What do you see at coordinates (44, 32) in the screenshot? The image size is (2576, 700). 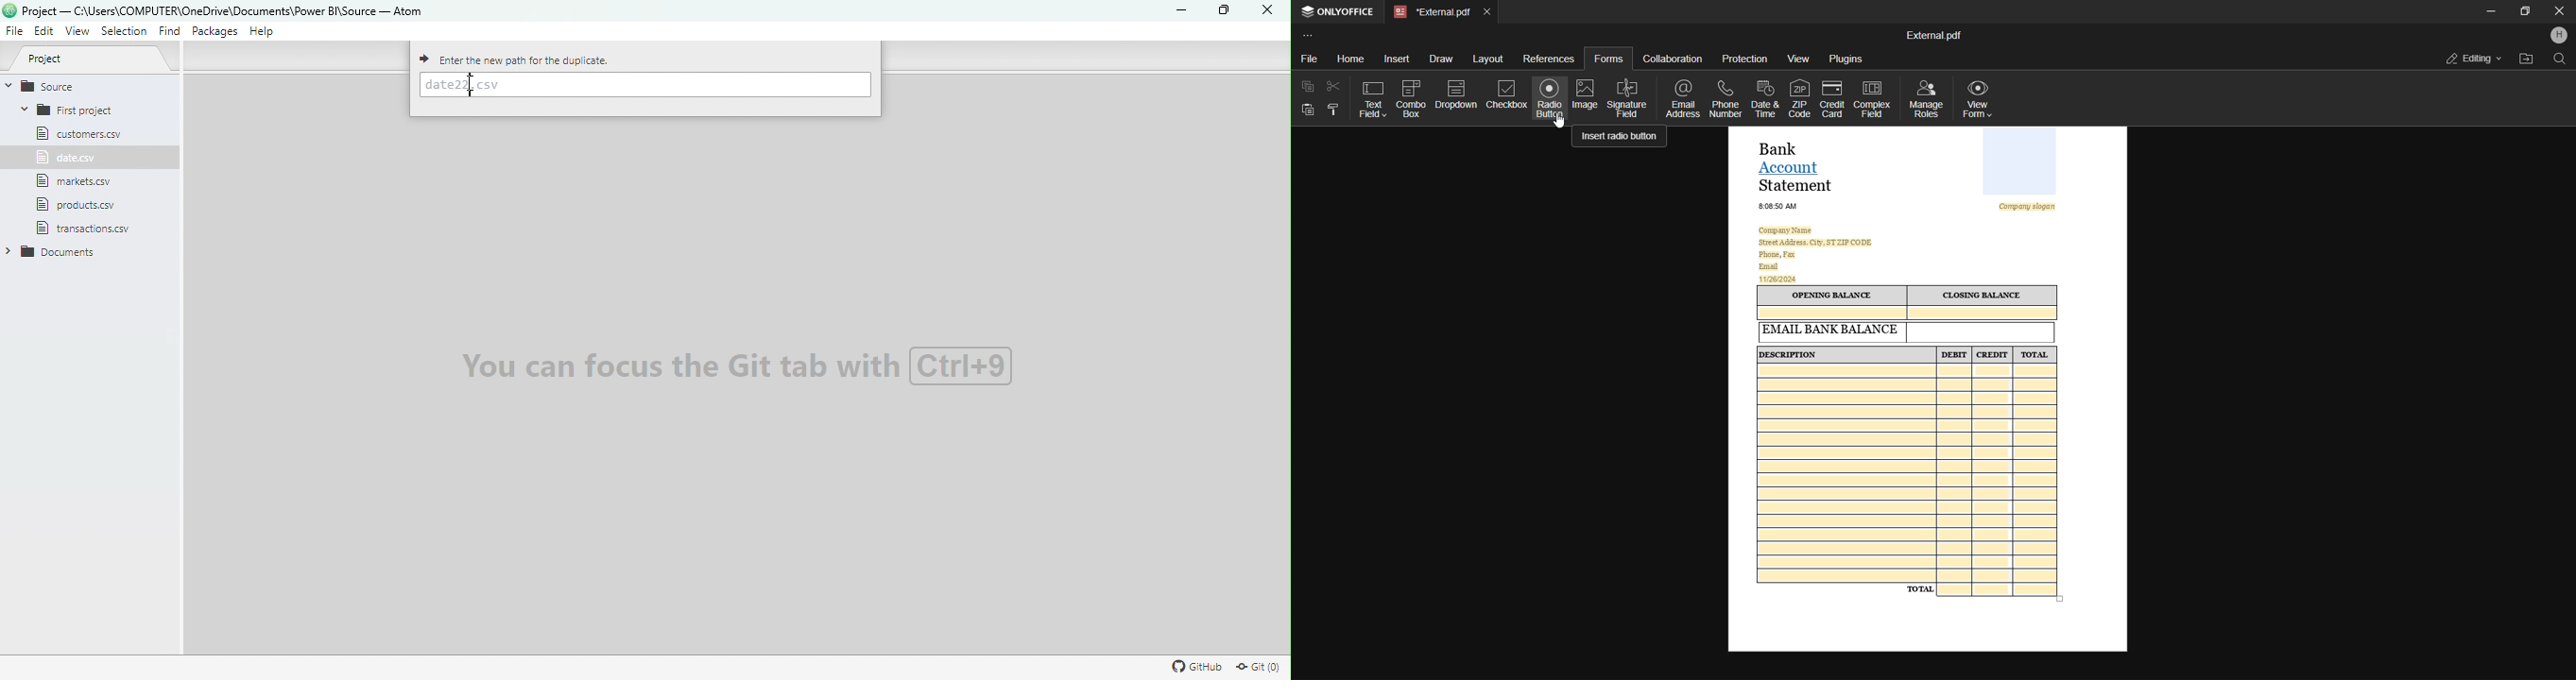 I see `Edit` at bounding box center [44, 32].